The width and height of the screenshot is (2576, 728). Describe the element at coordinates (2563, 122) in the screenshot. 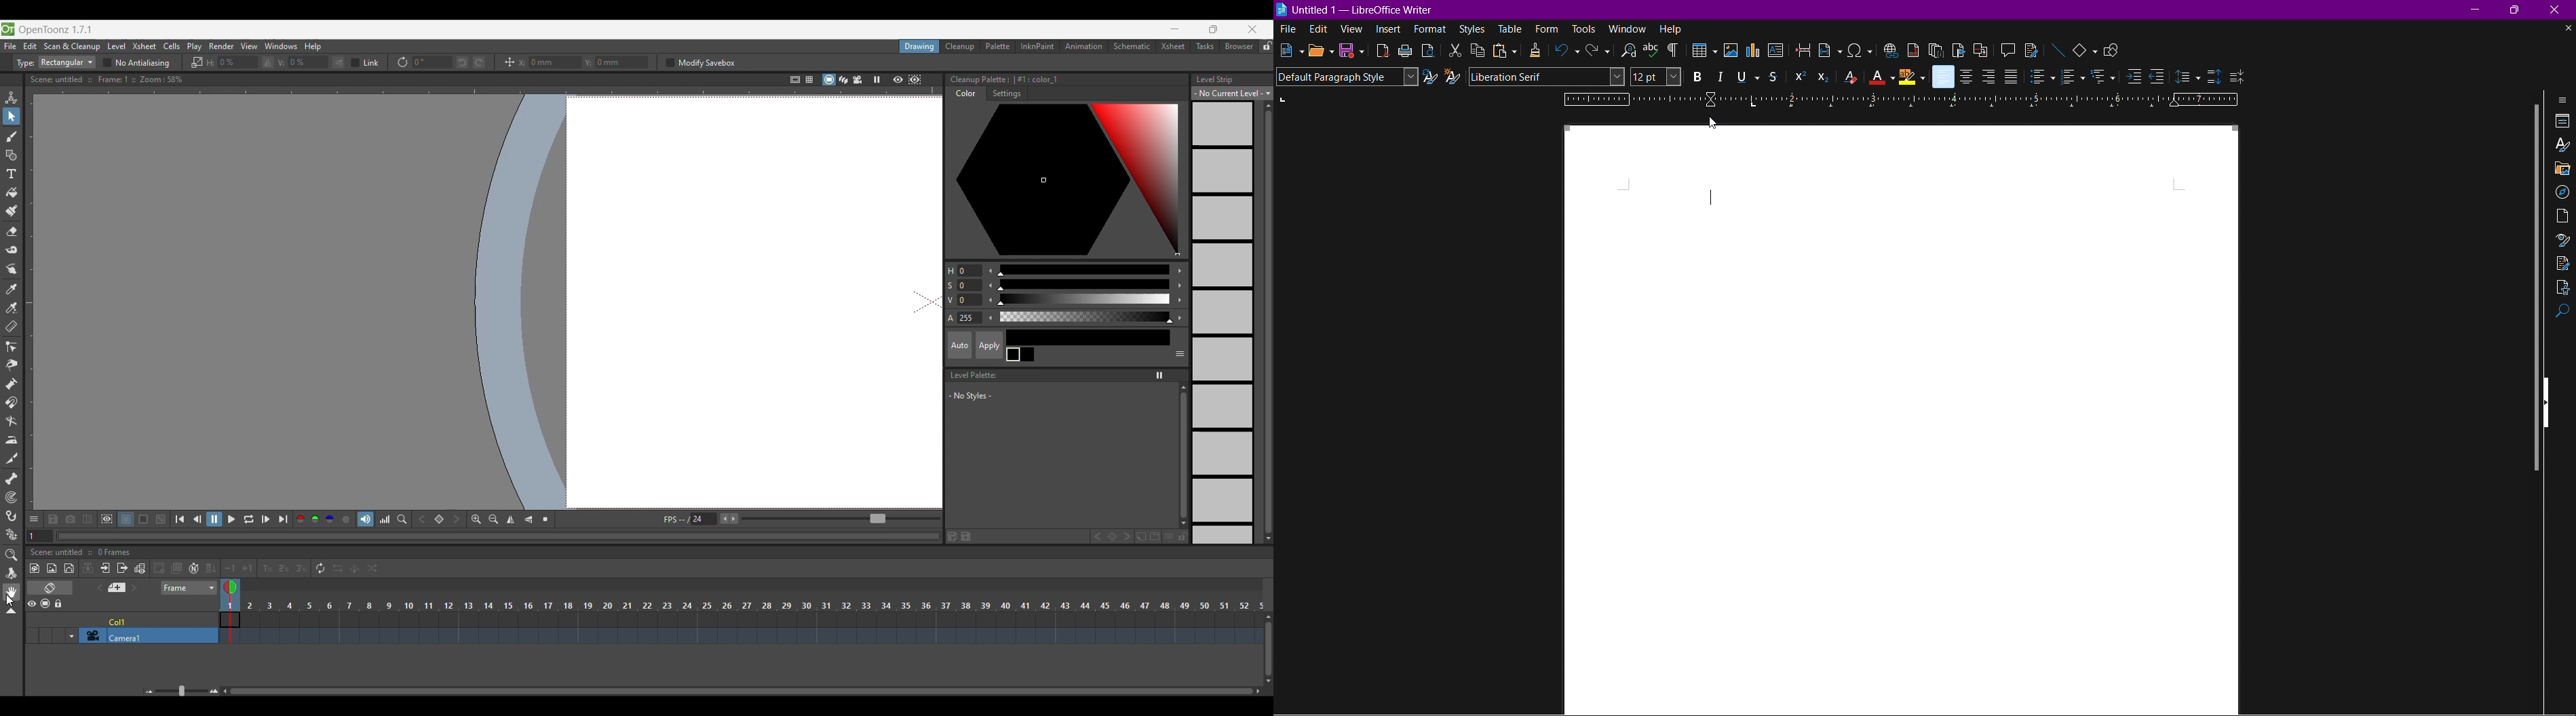

I see `Properties` at that location.